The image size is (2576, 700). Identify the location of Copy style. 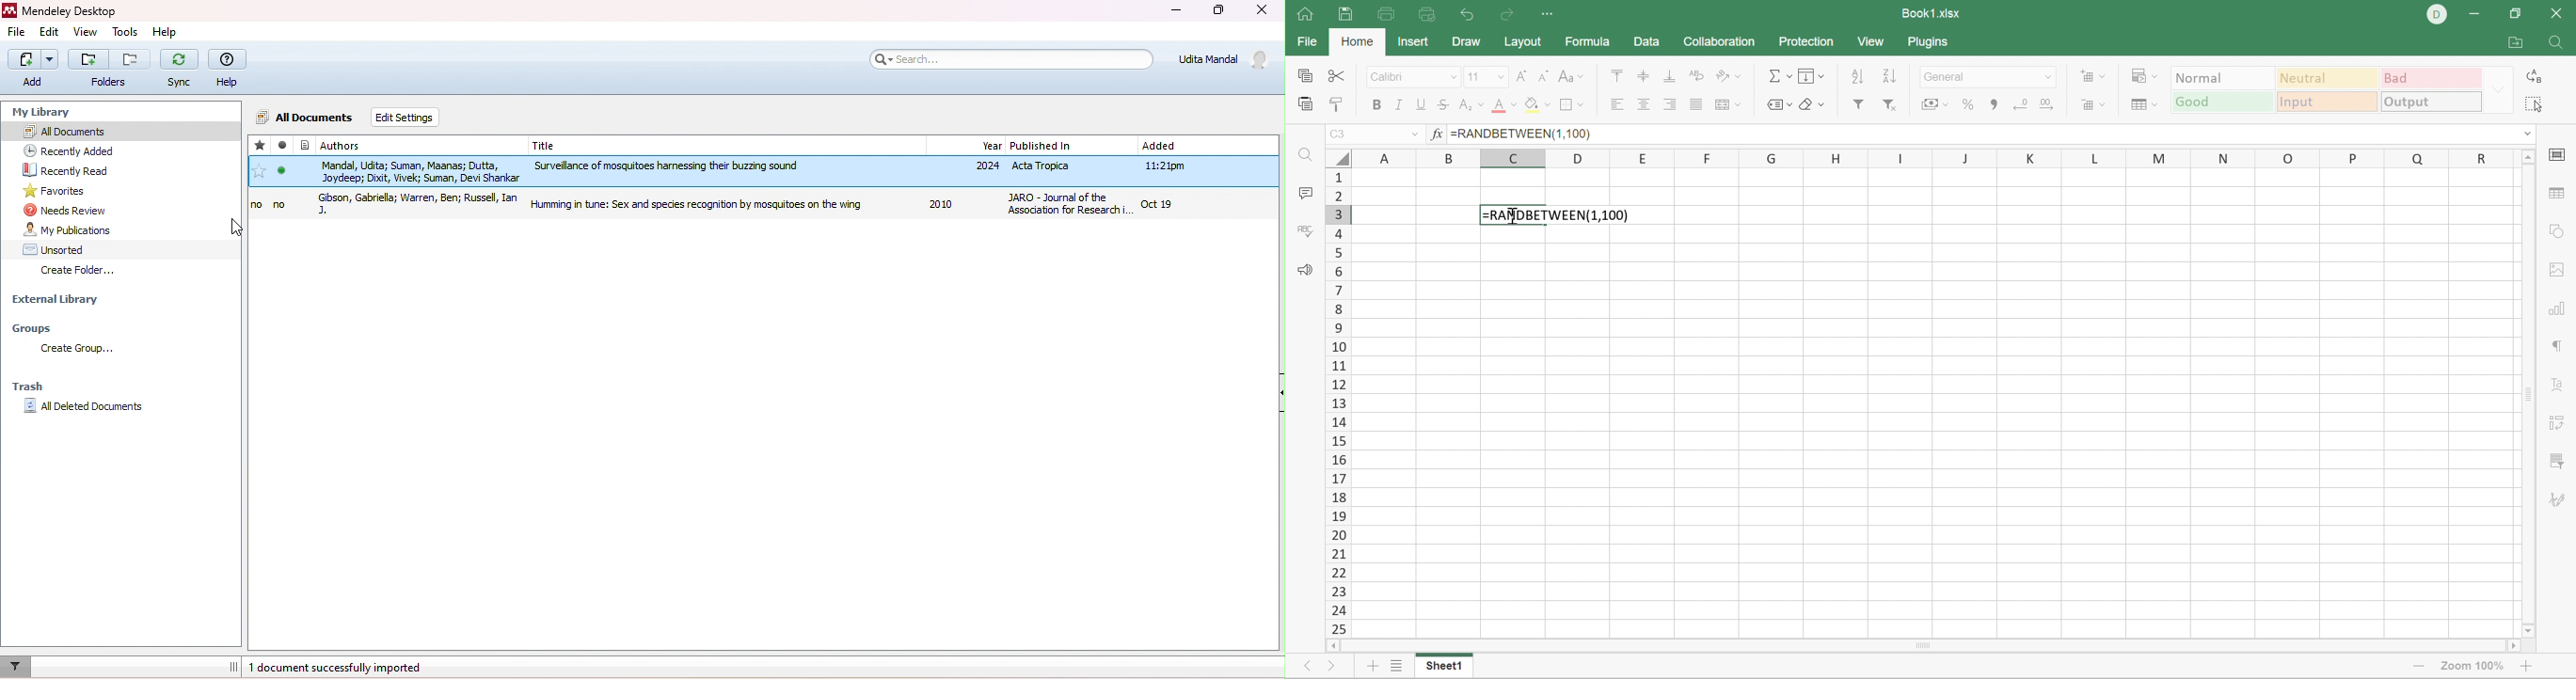
(1337, 104).